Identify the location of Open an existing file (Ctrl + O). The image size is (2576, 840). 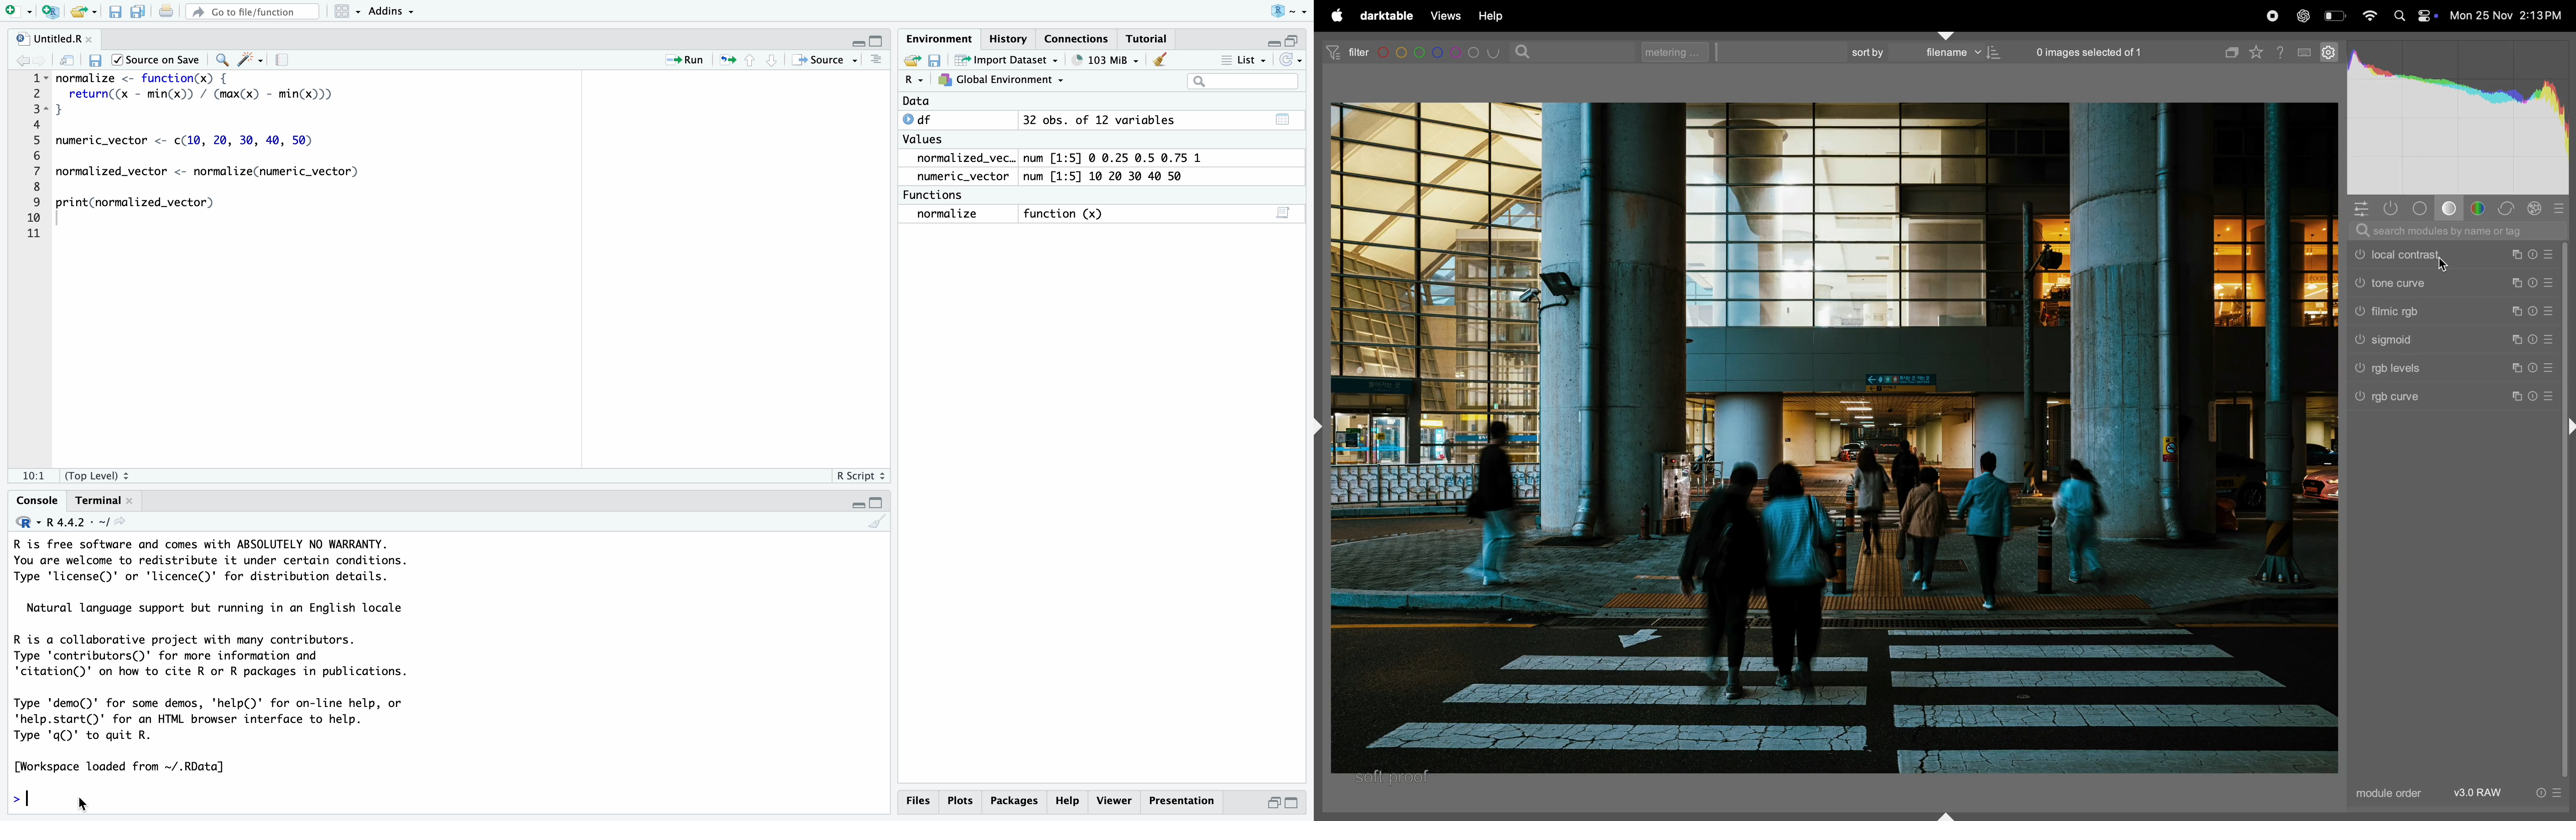
(83, 13).